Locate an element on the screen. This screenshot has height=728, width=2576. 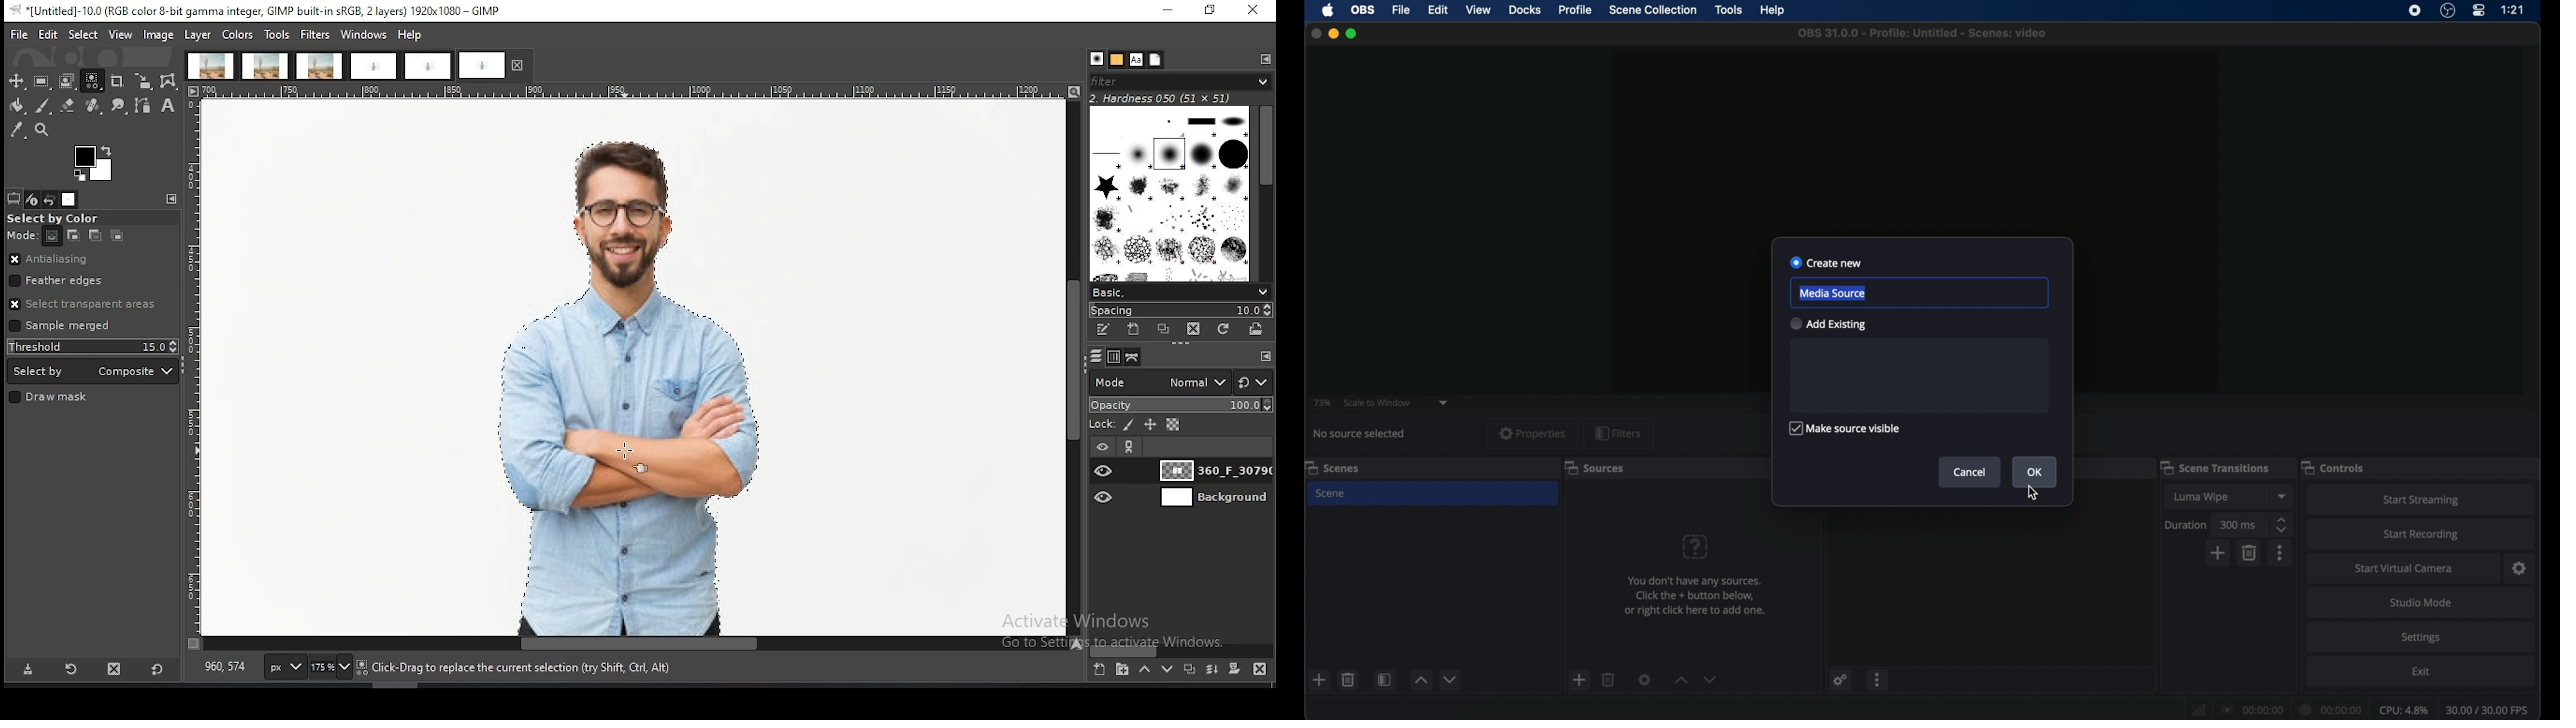
775, 465 is located at coordinates (227, 668).